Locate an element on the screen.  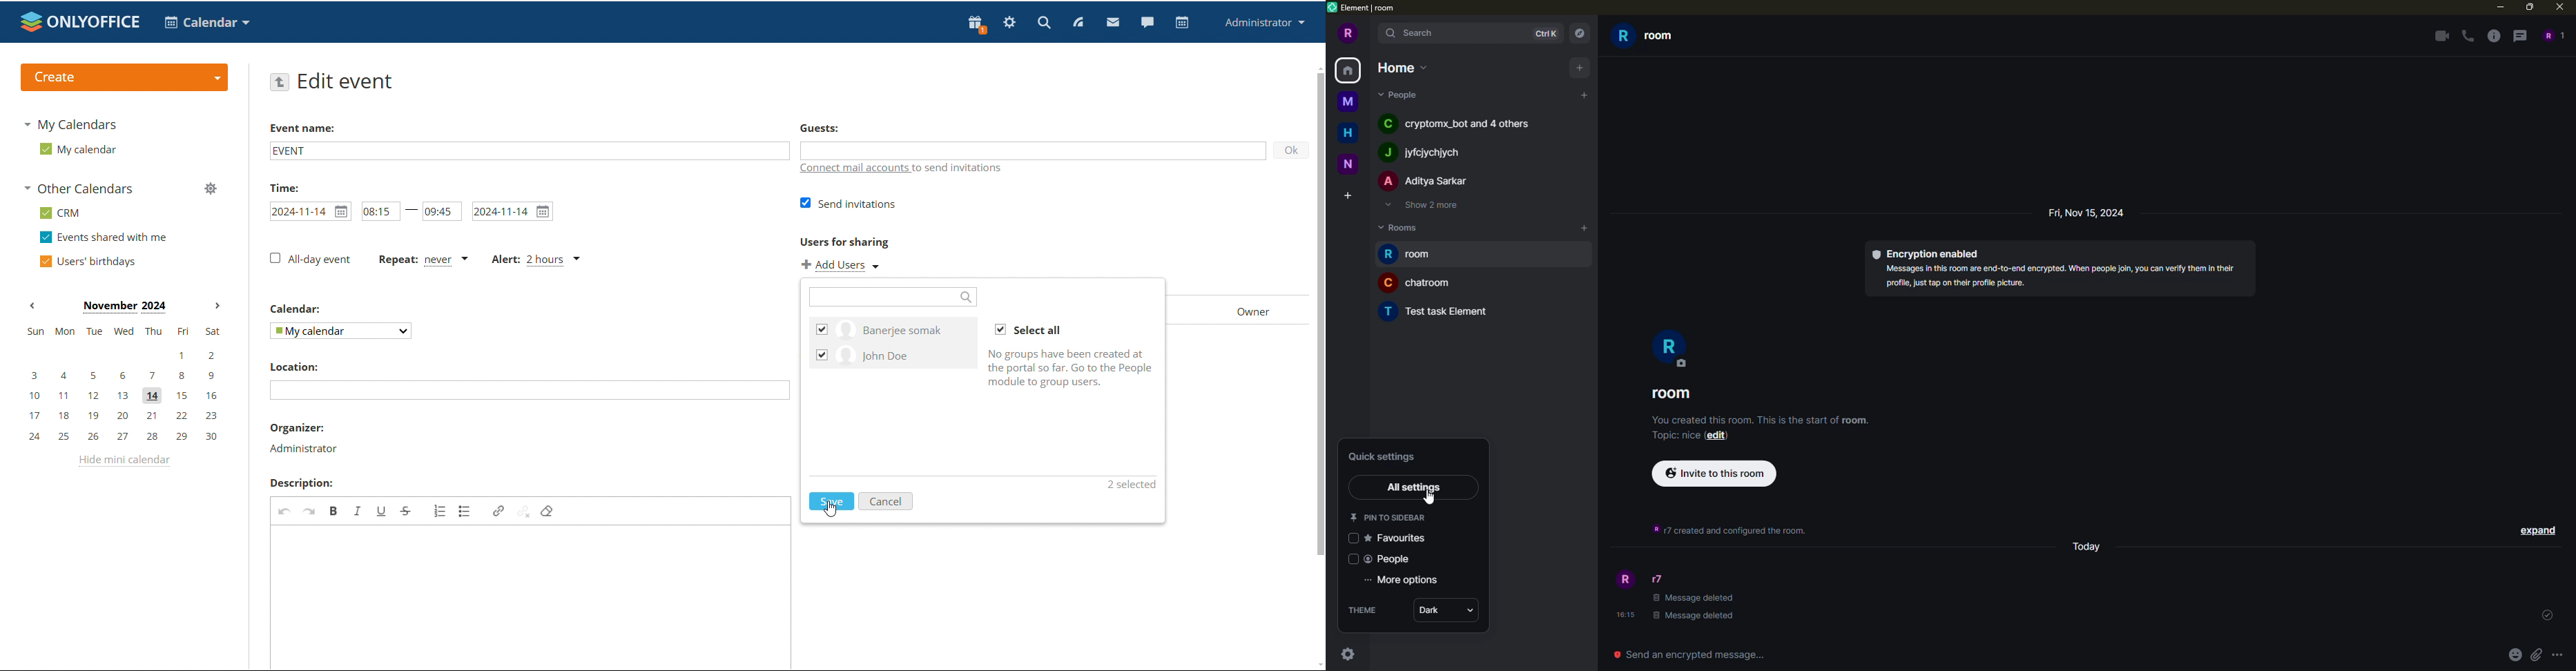
edit is located at coordinates (1719, 436).